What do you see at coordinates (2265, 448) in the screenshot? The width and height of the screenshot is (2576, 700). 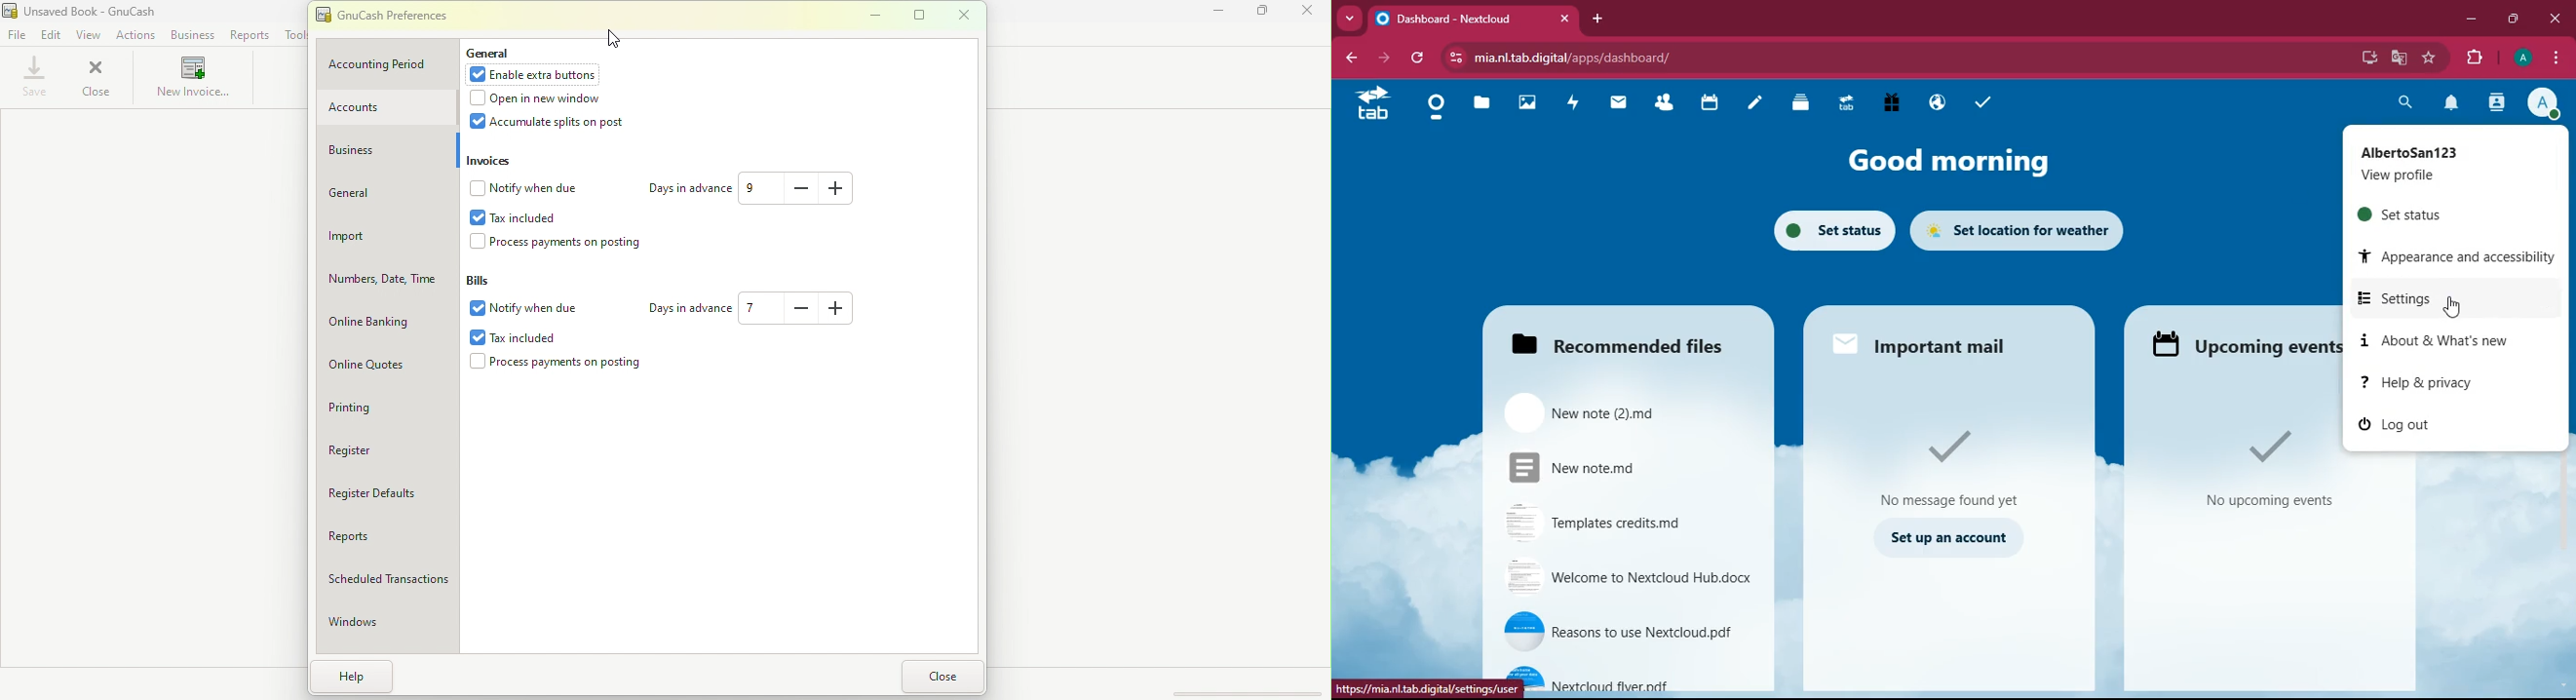 I see `Tick` at bounding box center [2265, 448].